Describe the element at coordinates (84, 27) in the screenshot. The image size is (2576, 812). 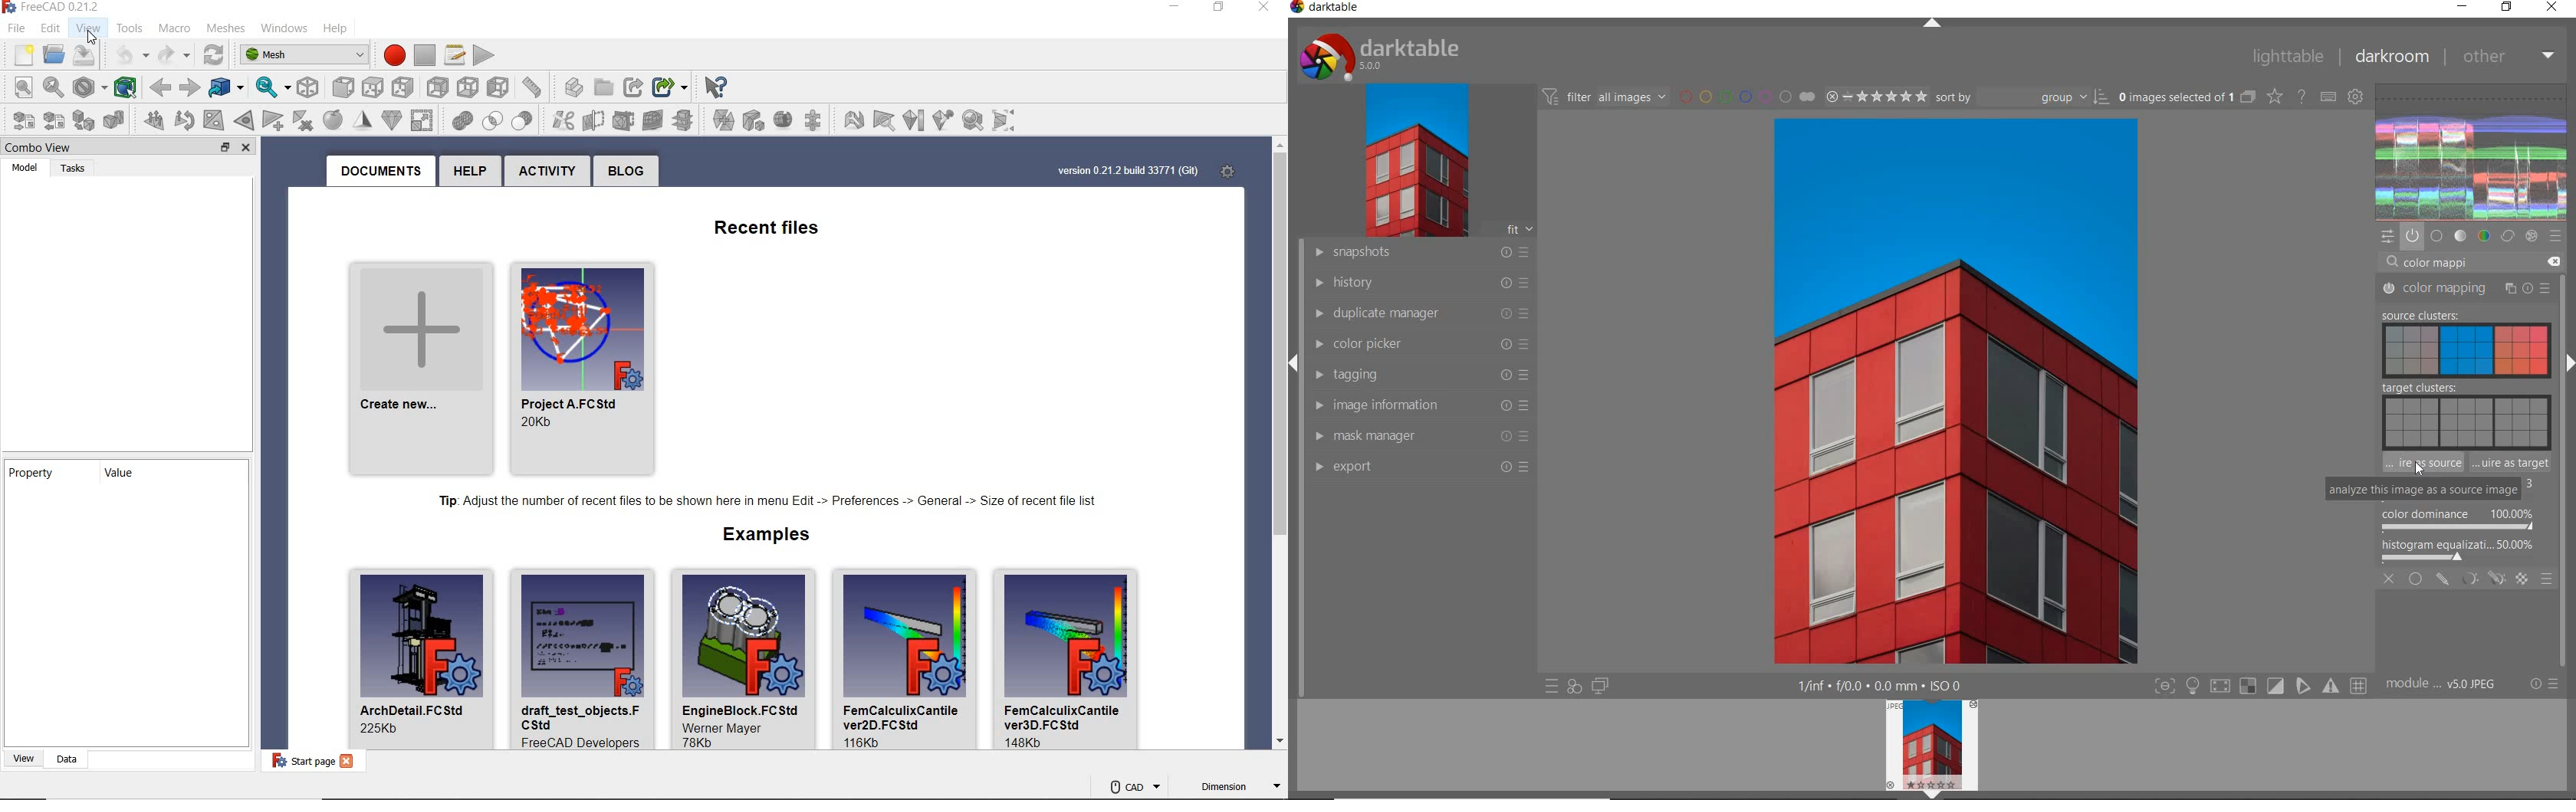
I see `view` at that location.